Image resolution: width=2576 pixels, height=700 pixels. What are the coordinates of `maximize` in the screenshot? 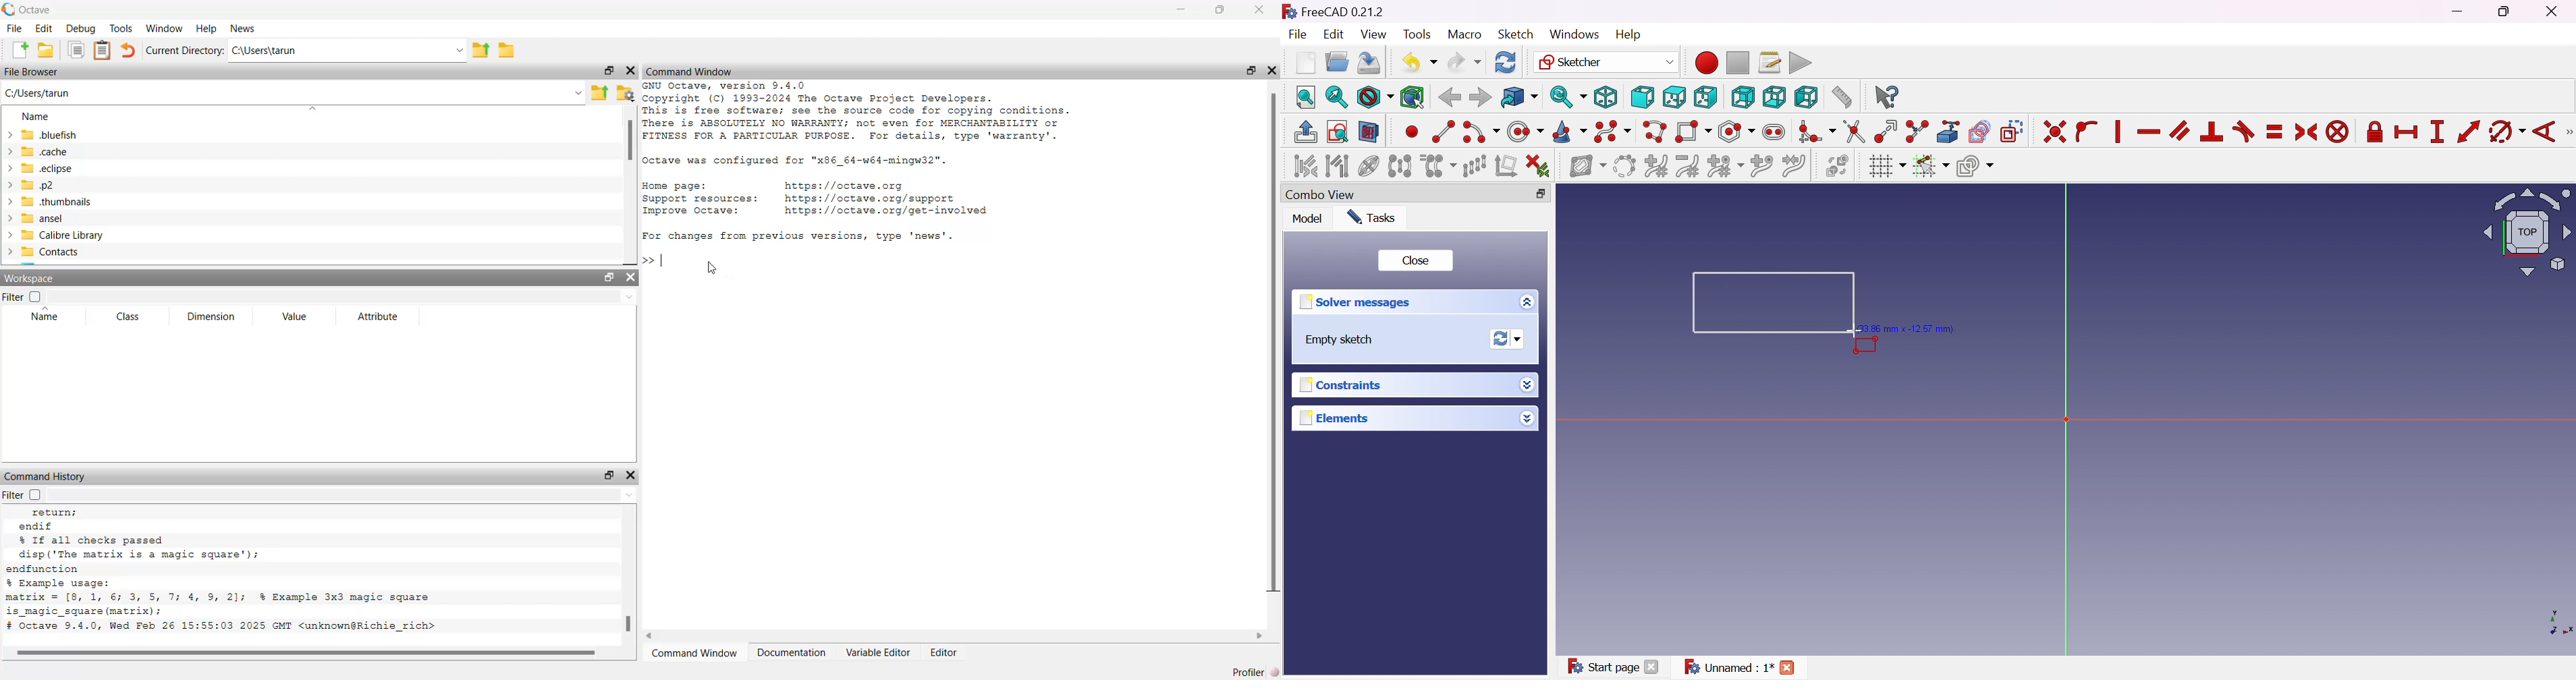 It's located at (1219, 9).